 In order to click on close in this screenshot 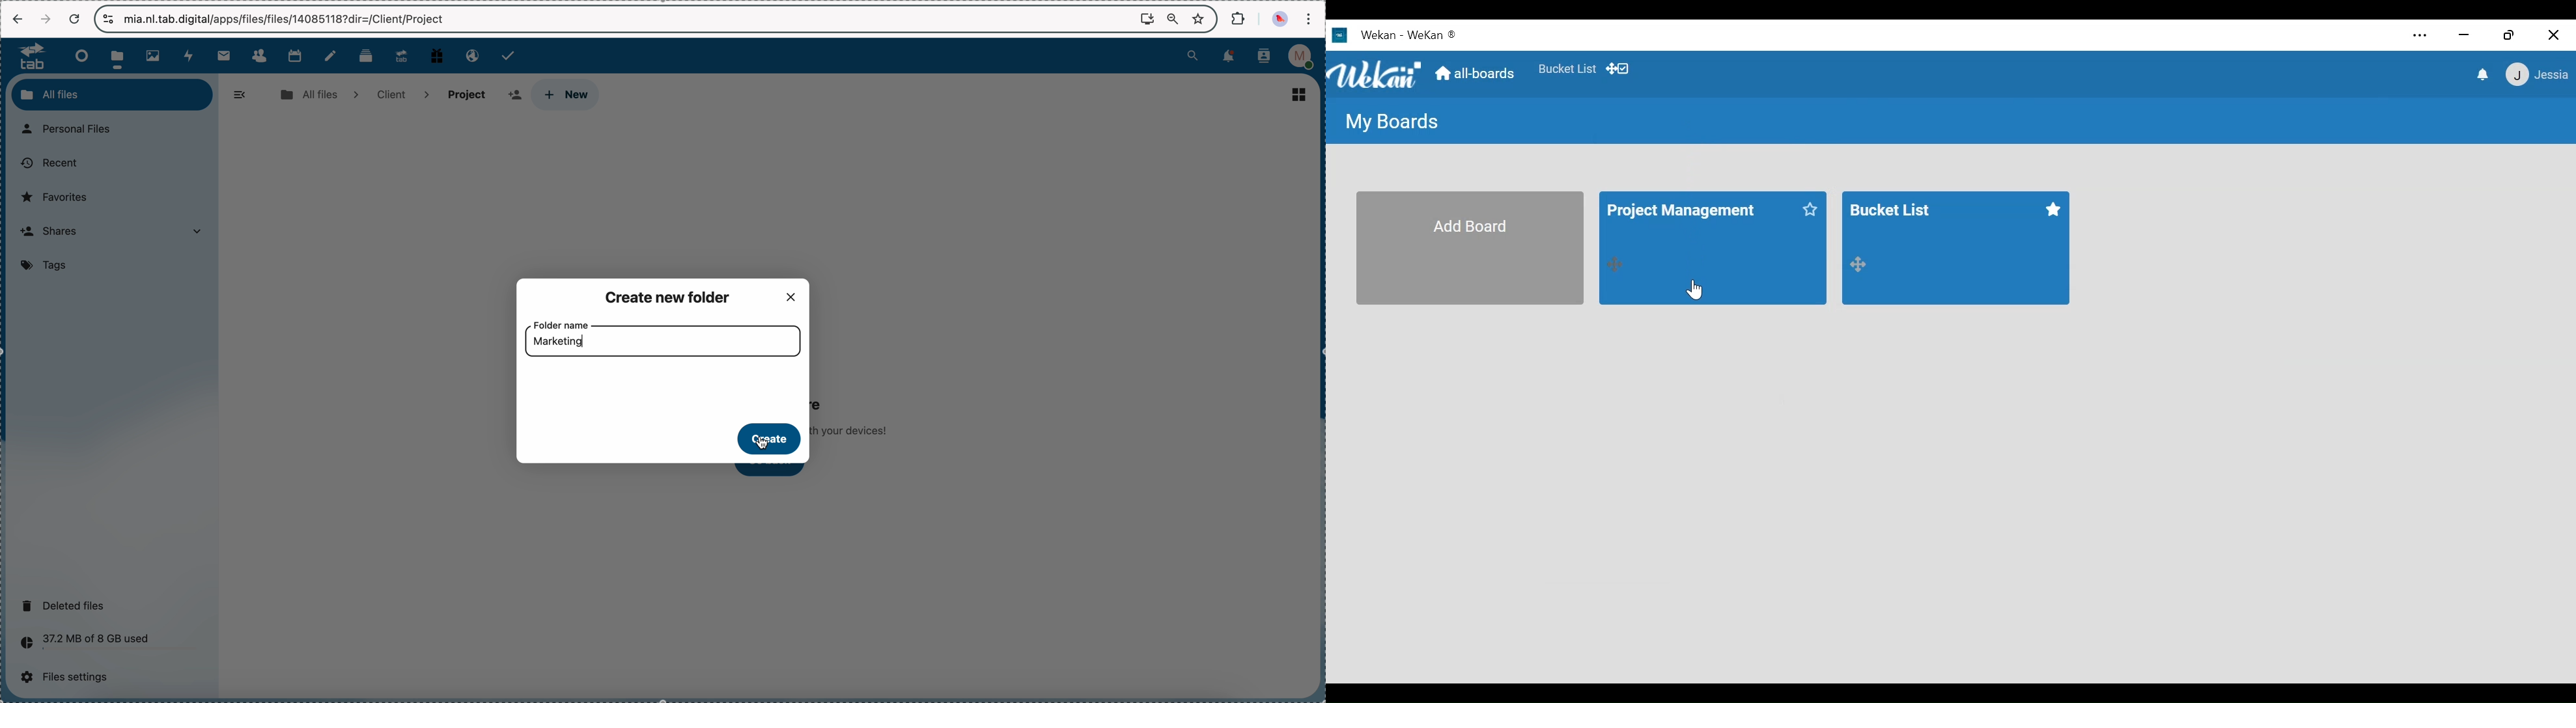, I will do `click(795, 295)`.